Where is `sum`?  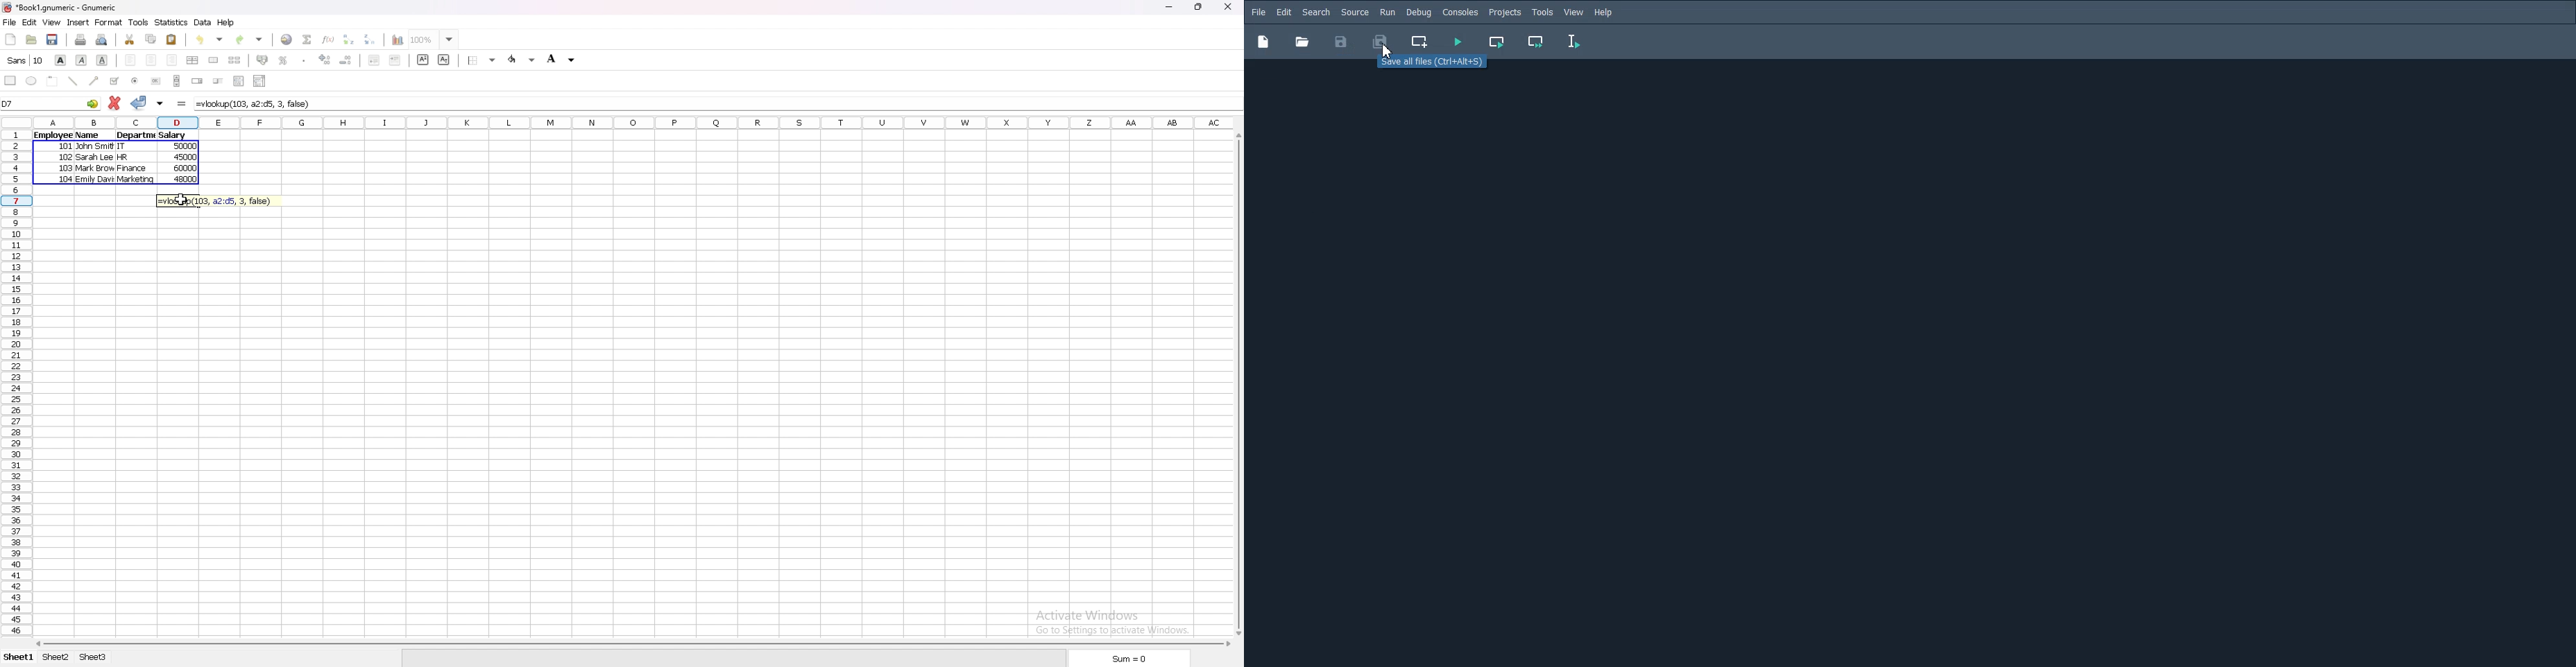
sum is located at coordinates (1131, 657).